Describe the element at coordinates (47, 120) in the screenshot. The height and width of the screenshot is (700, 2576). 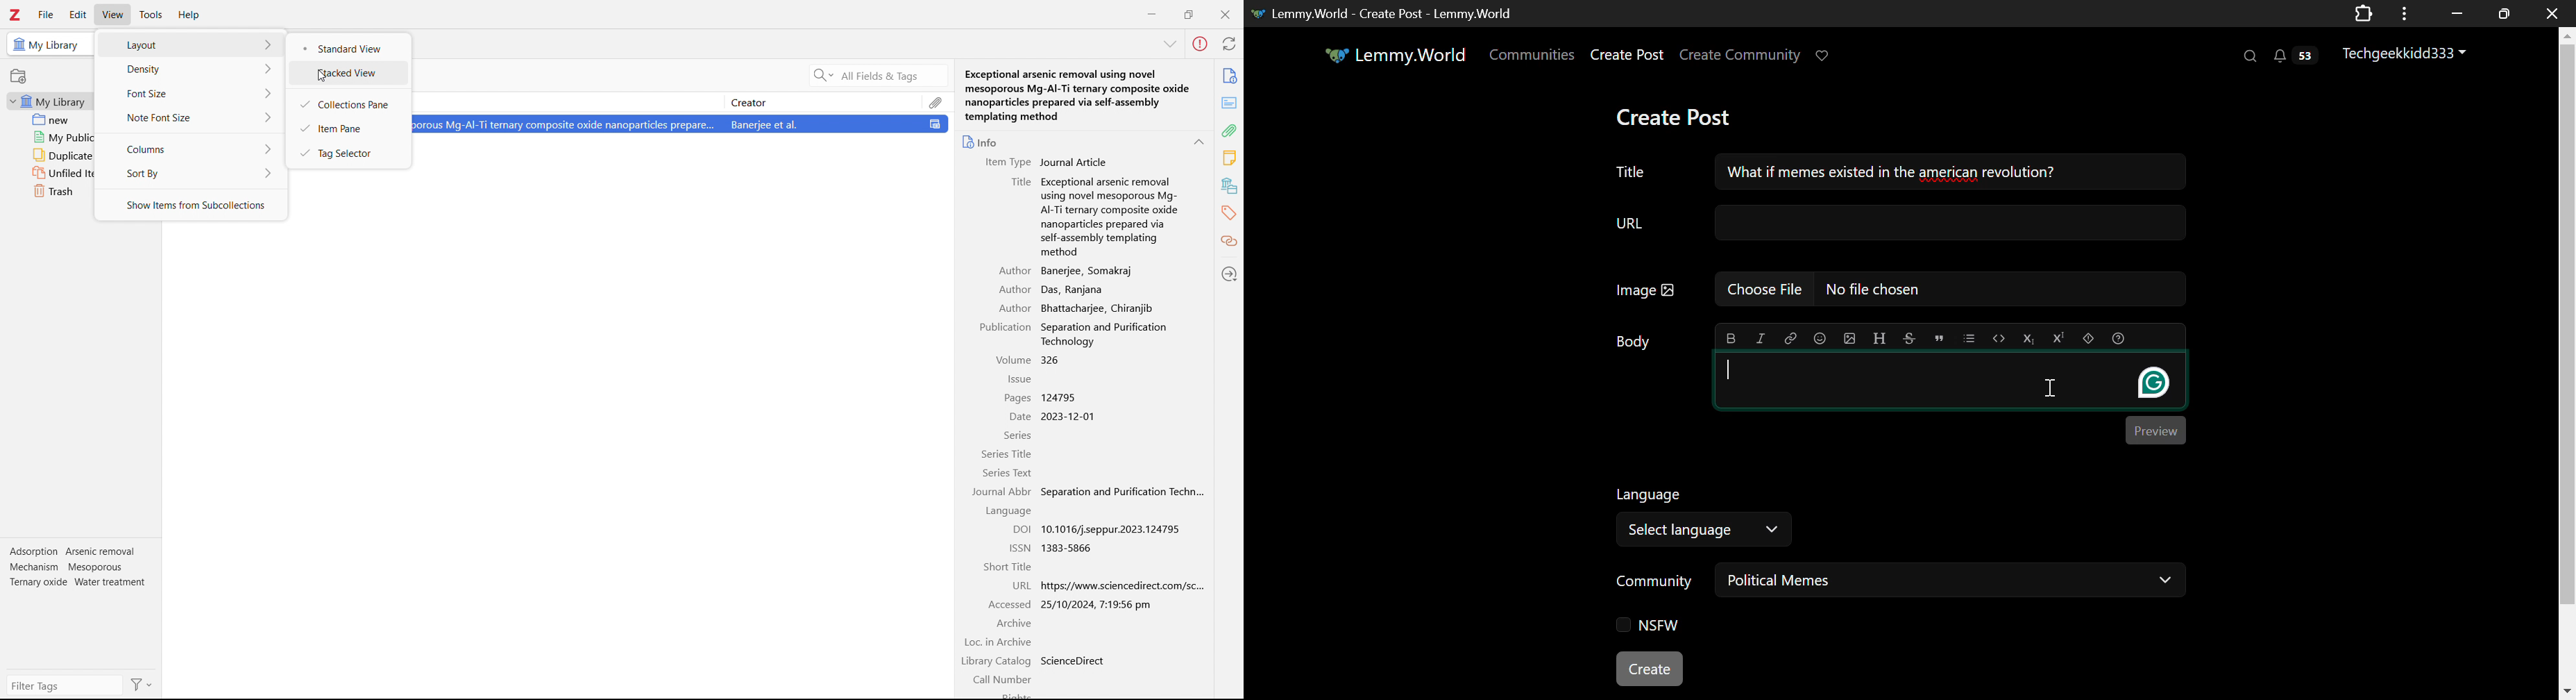
I see `new` at that location.